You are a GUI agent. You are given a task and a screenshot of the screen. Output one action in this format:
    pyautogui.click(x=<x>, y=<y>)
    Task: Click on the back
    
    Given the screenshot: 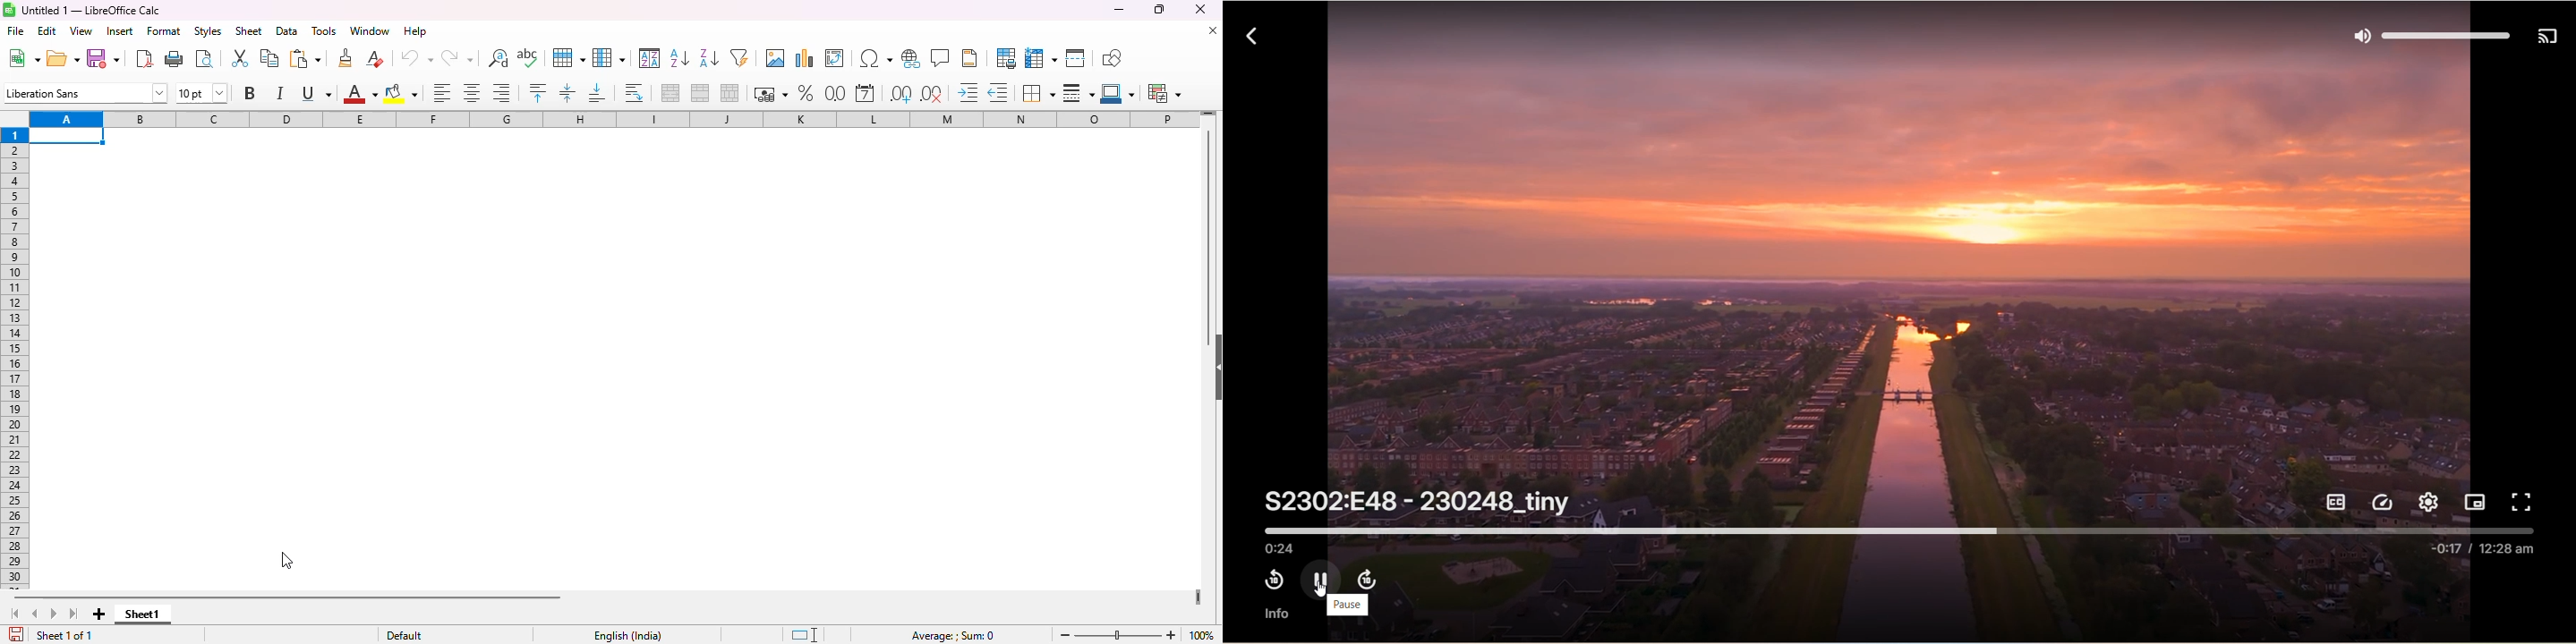 What is the action you would take?
    pyautogui.click(x=1247, y=35)
    